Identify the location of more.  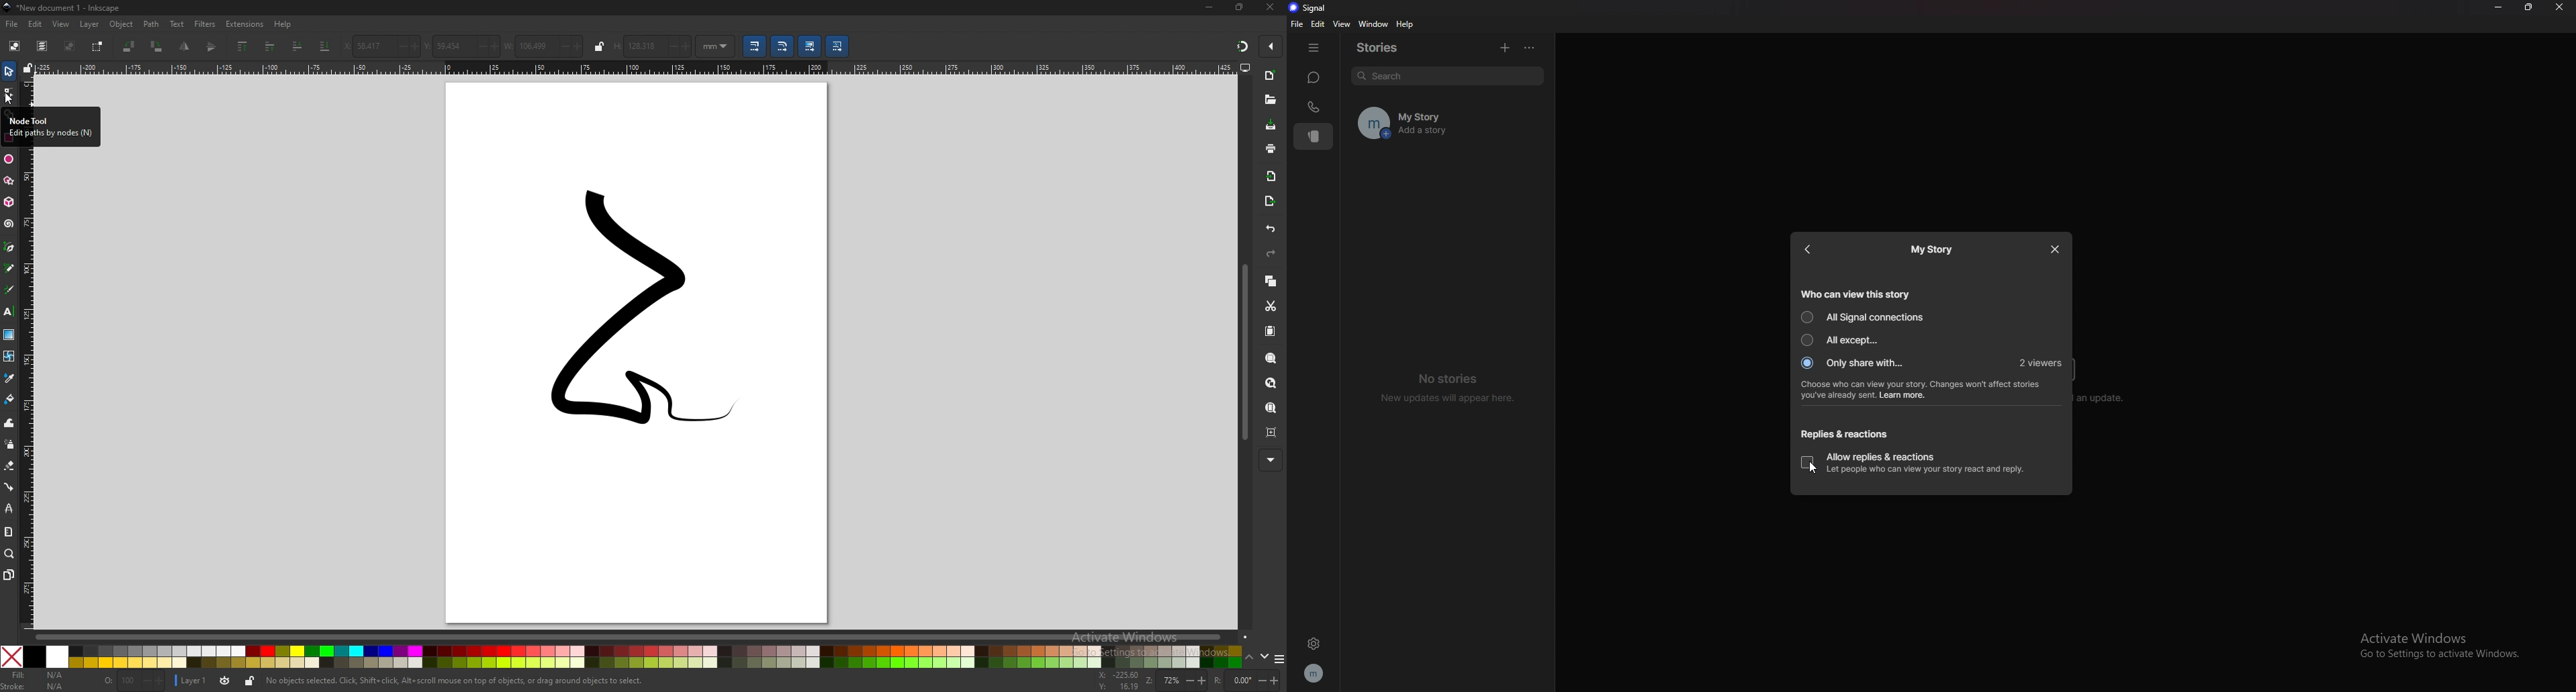
(1271, 460).